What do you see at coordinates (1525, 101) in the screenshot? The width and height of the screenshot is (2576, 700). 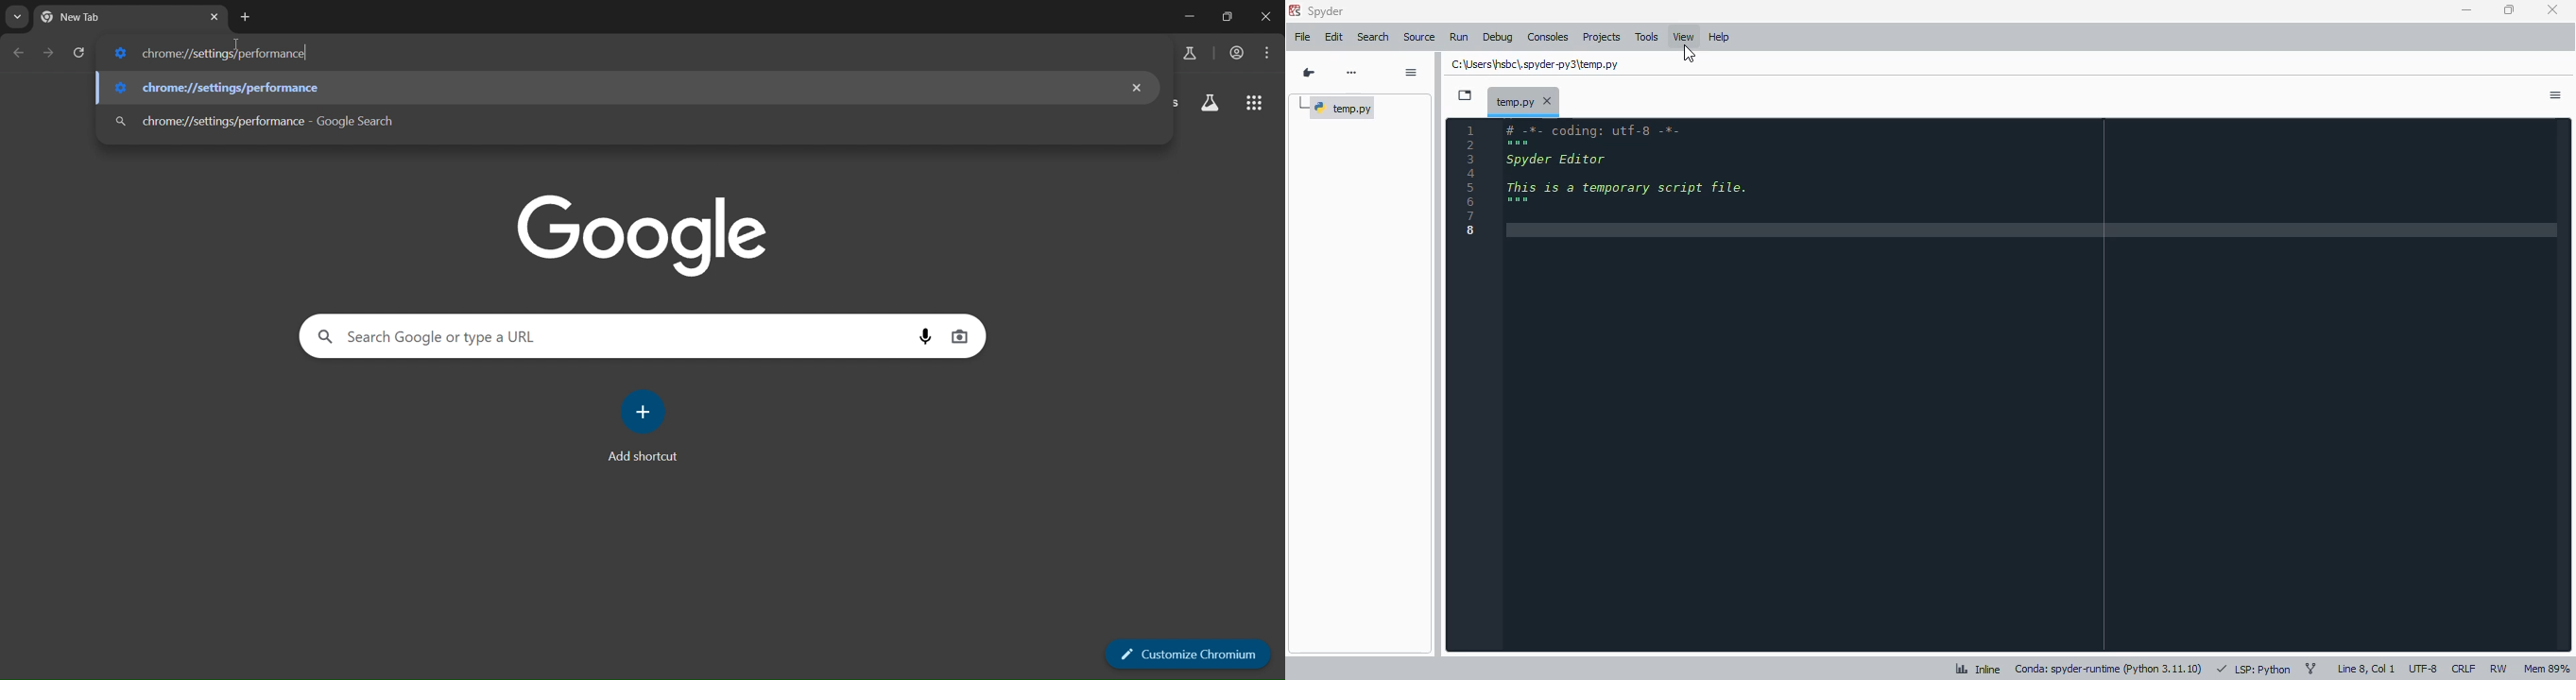 I see `temporary file` at bounding box center [1525, 101].